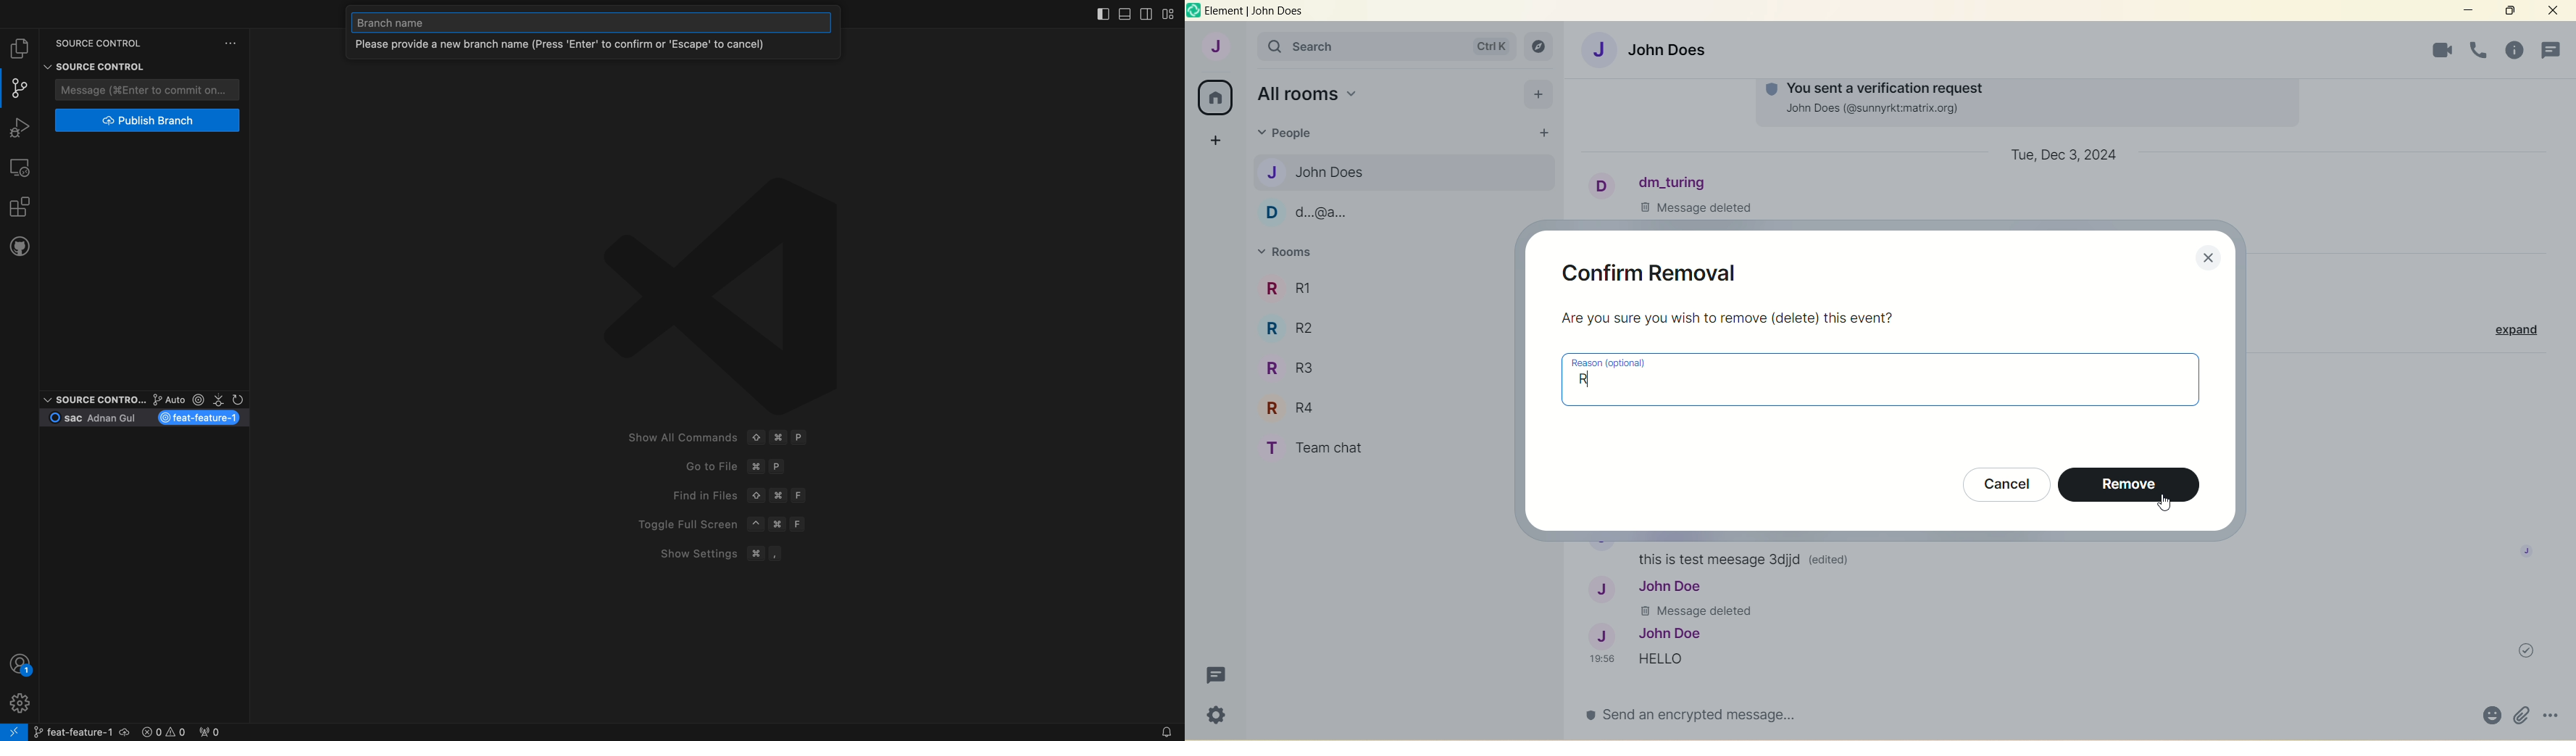 The image size is (2576, 756). I want to click on dm_turing, so click(1656, 182).